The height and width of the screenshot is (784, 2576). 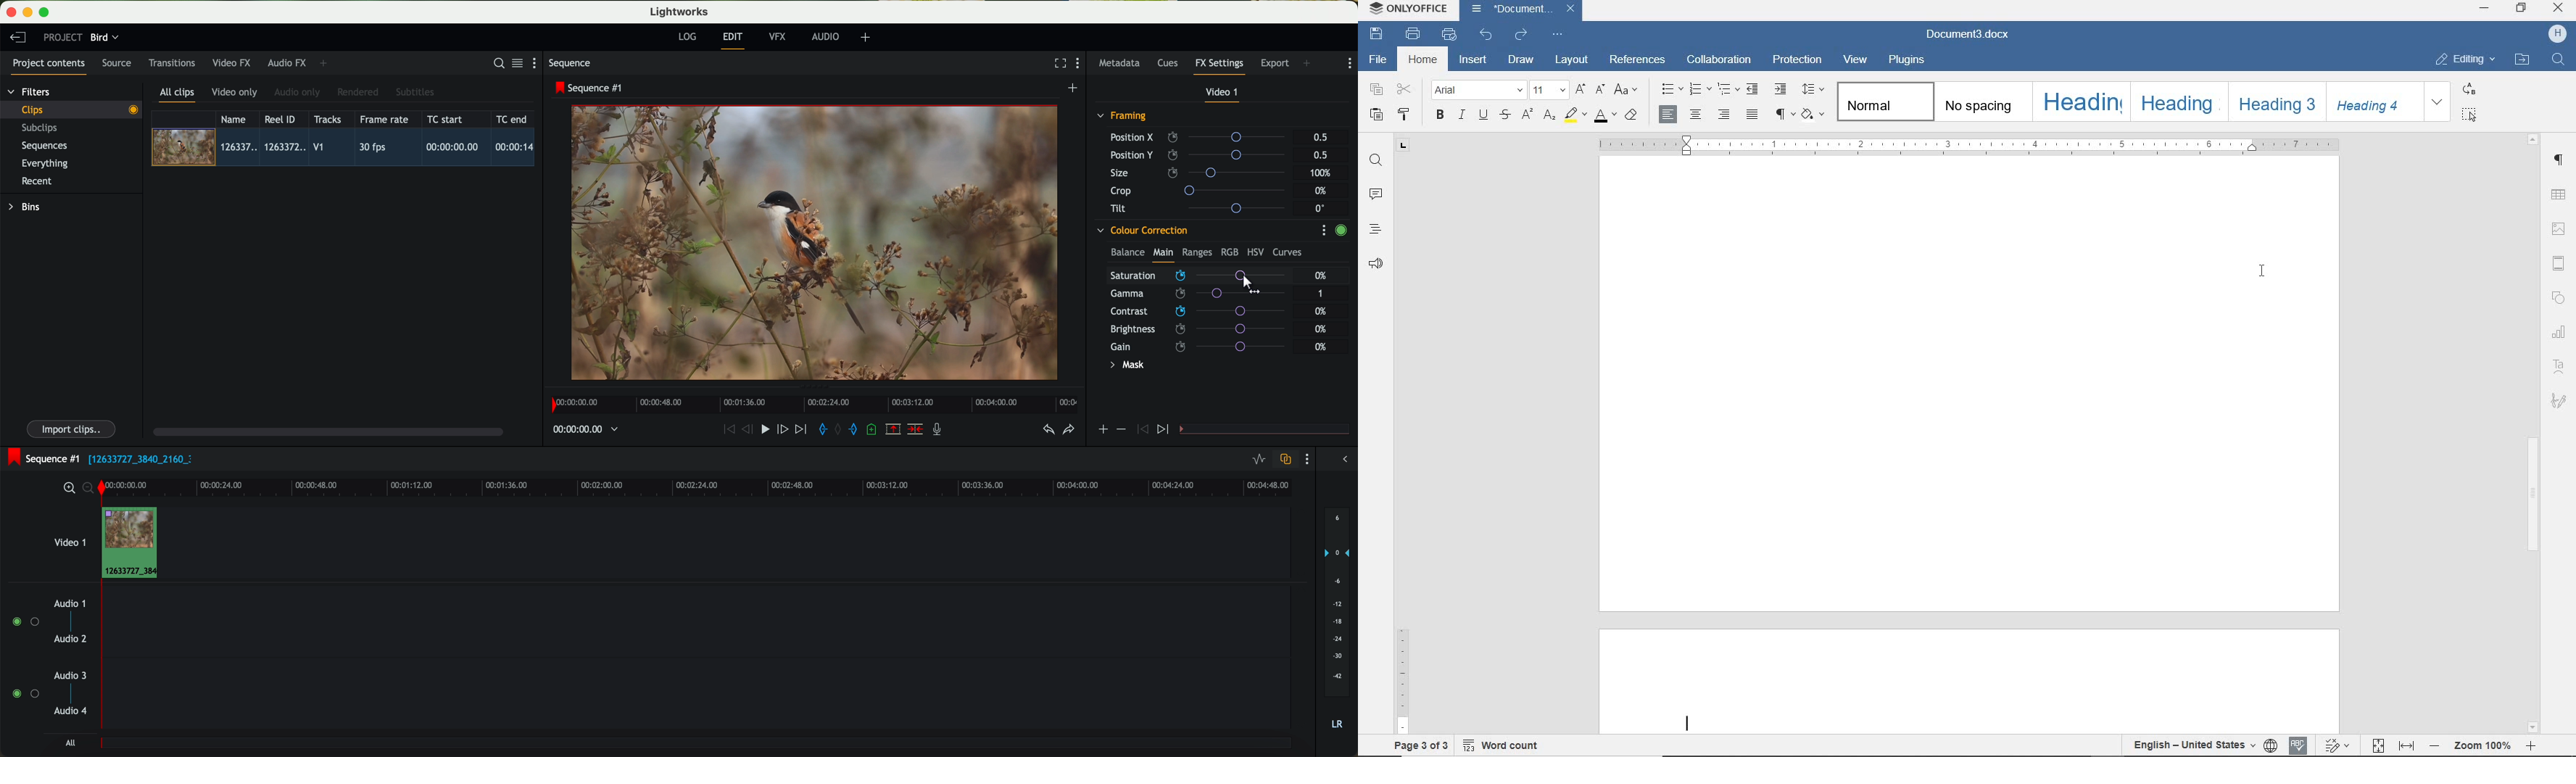 What do you see at coordinates (1637, 60) in the screenshot?
I see `REFERENCES` at bounding box center [1637, 60].